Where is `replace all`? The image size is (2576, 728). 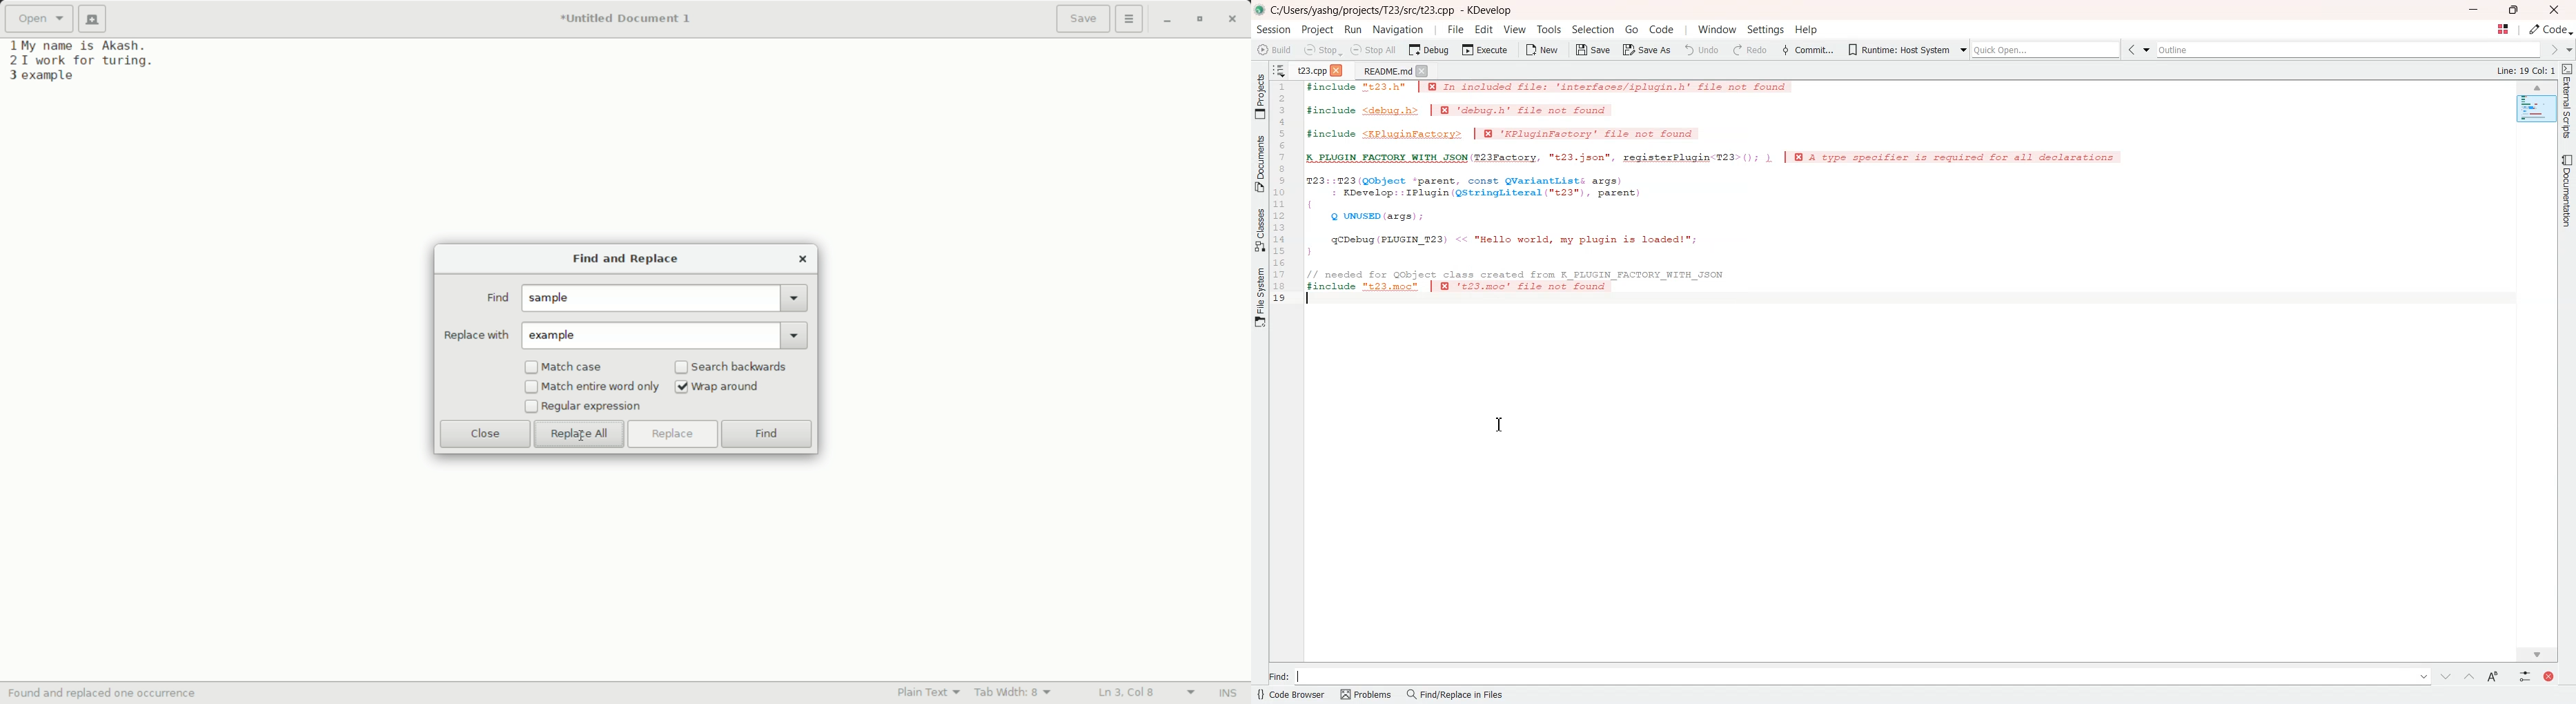 replace all is located at coordinates (578, 434).